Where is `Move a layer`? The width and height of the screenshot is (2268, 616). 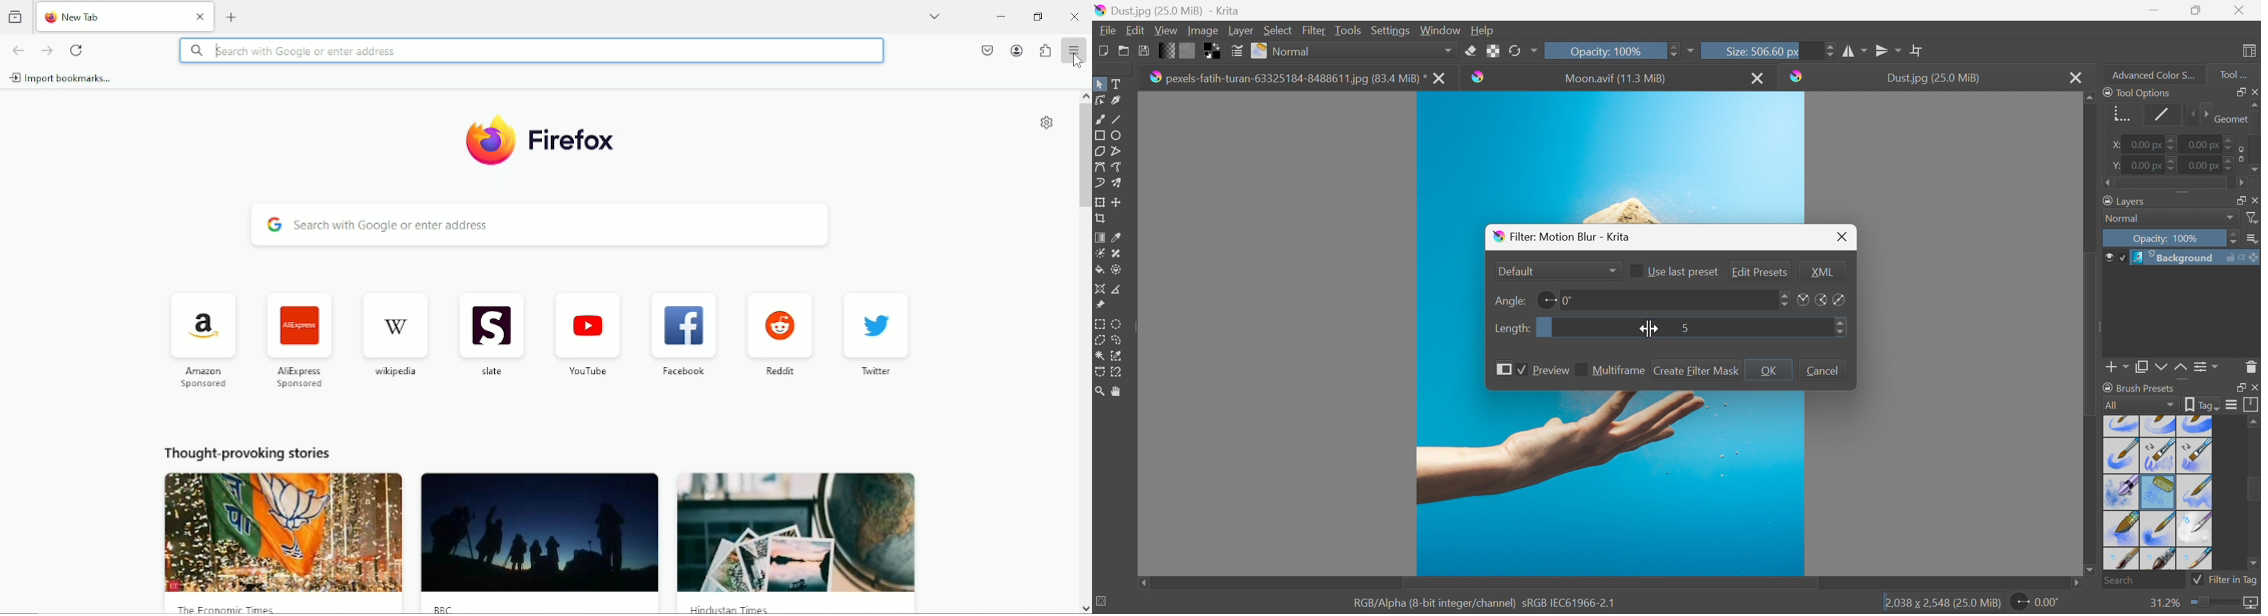
Move a layer is located at coordinates (1119, 202).